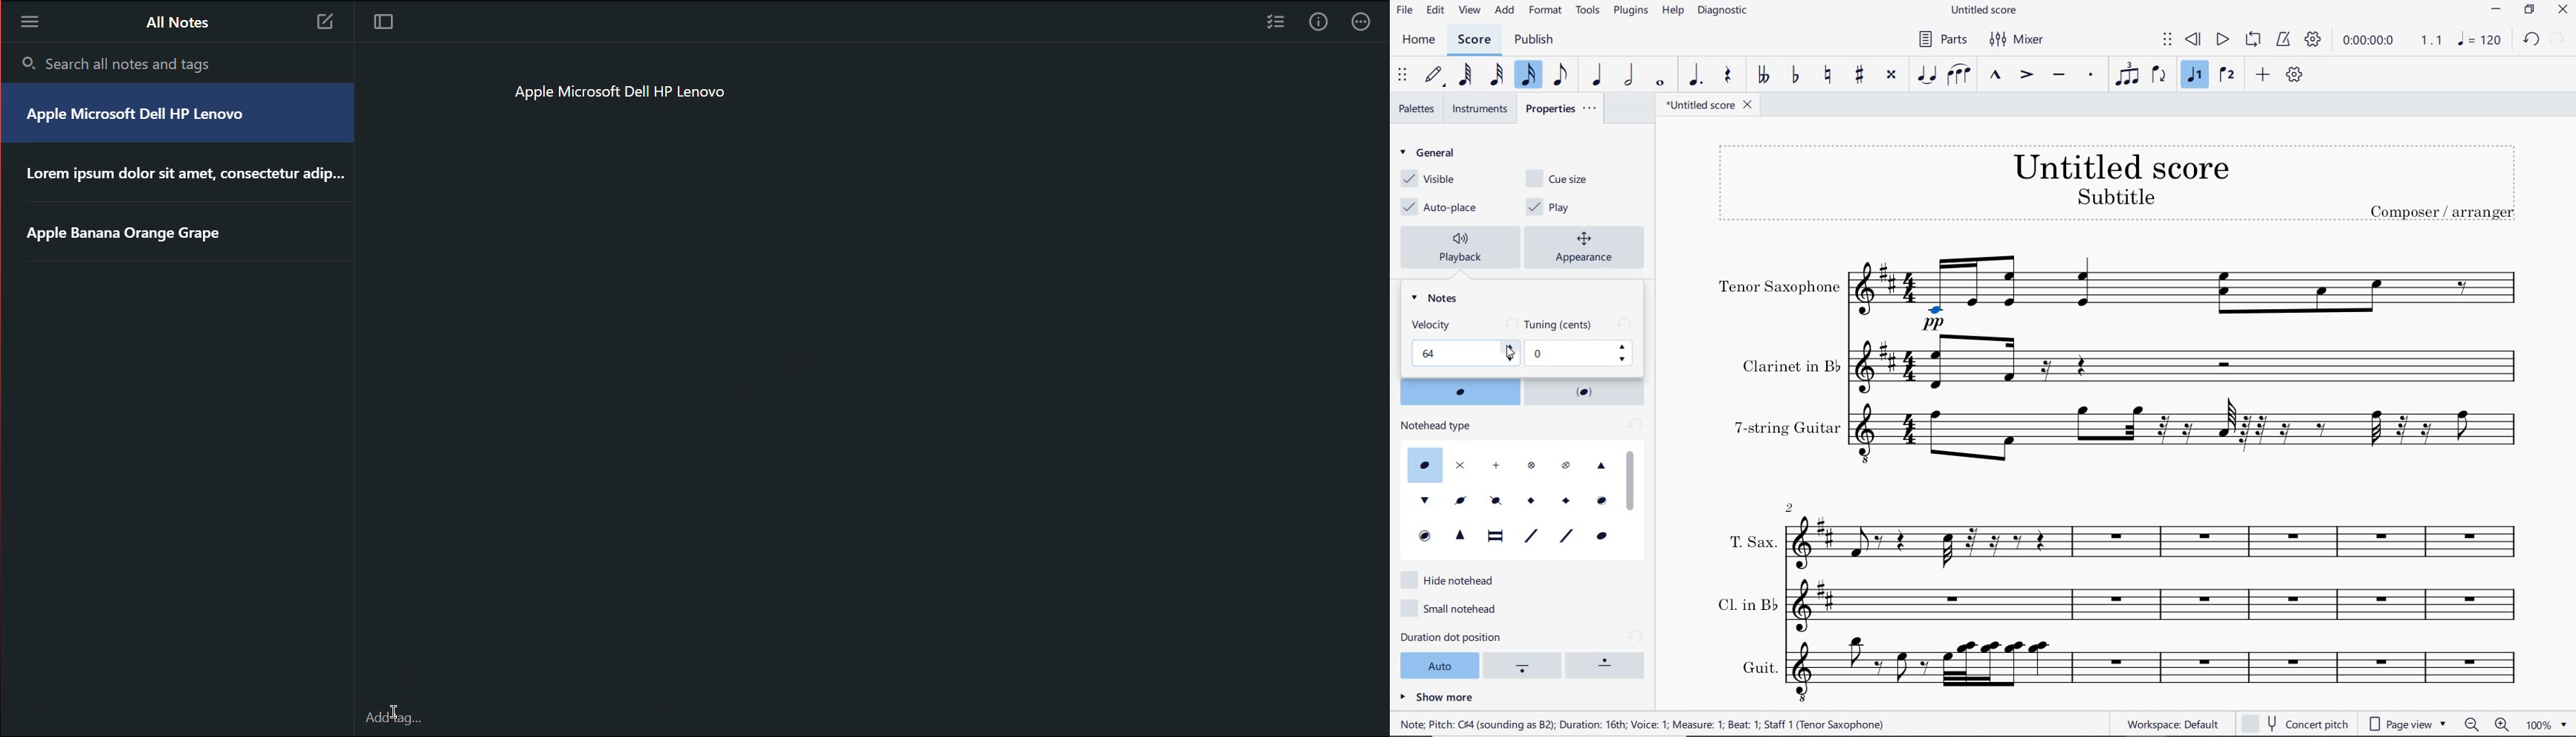 The width and height of the screenshot is (2576, 756). I want to click on WHOLE NOTE, so click(1662, 82).